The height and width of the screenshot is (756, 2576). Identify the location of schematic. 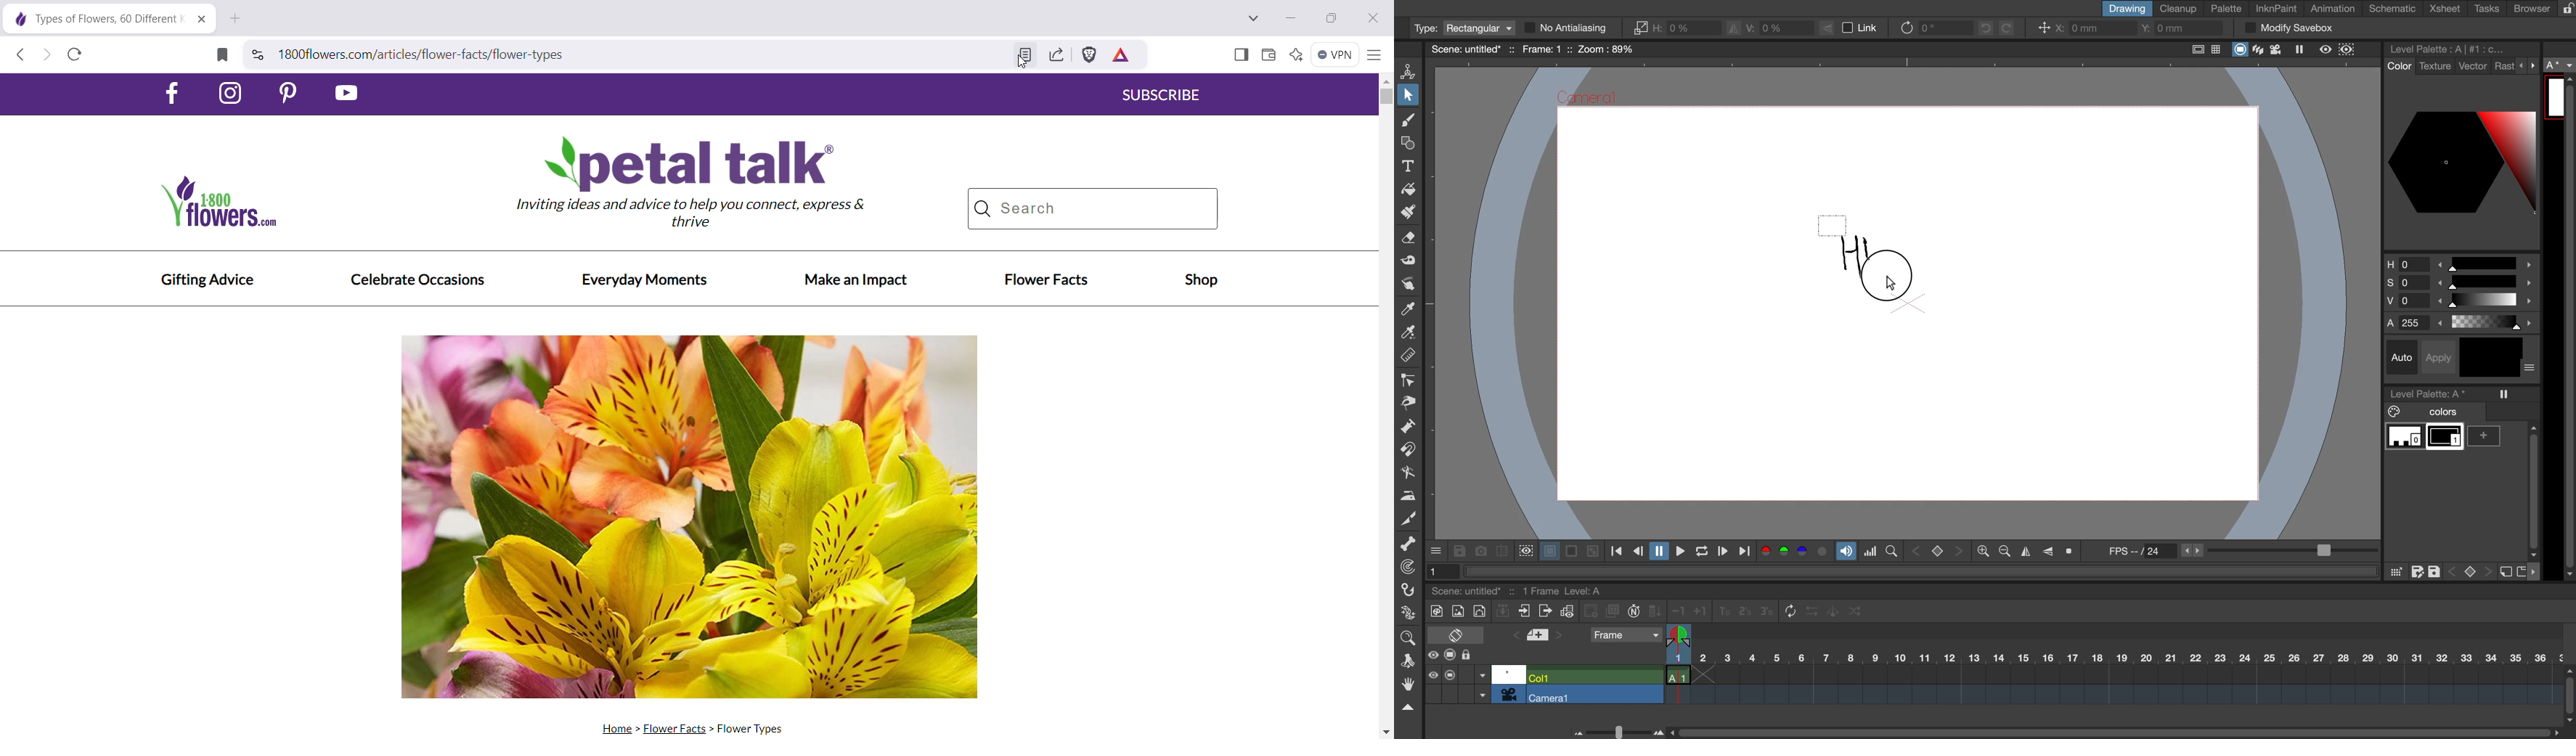
(2394, 9).